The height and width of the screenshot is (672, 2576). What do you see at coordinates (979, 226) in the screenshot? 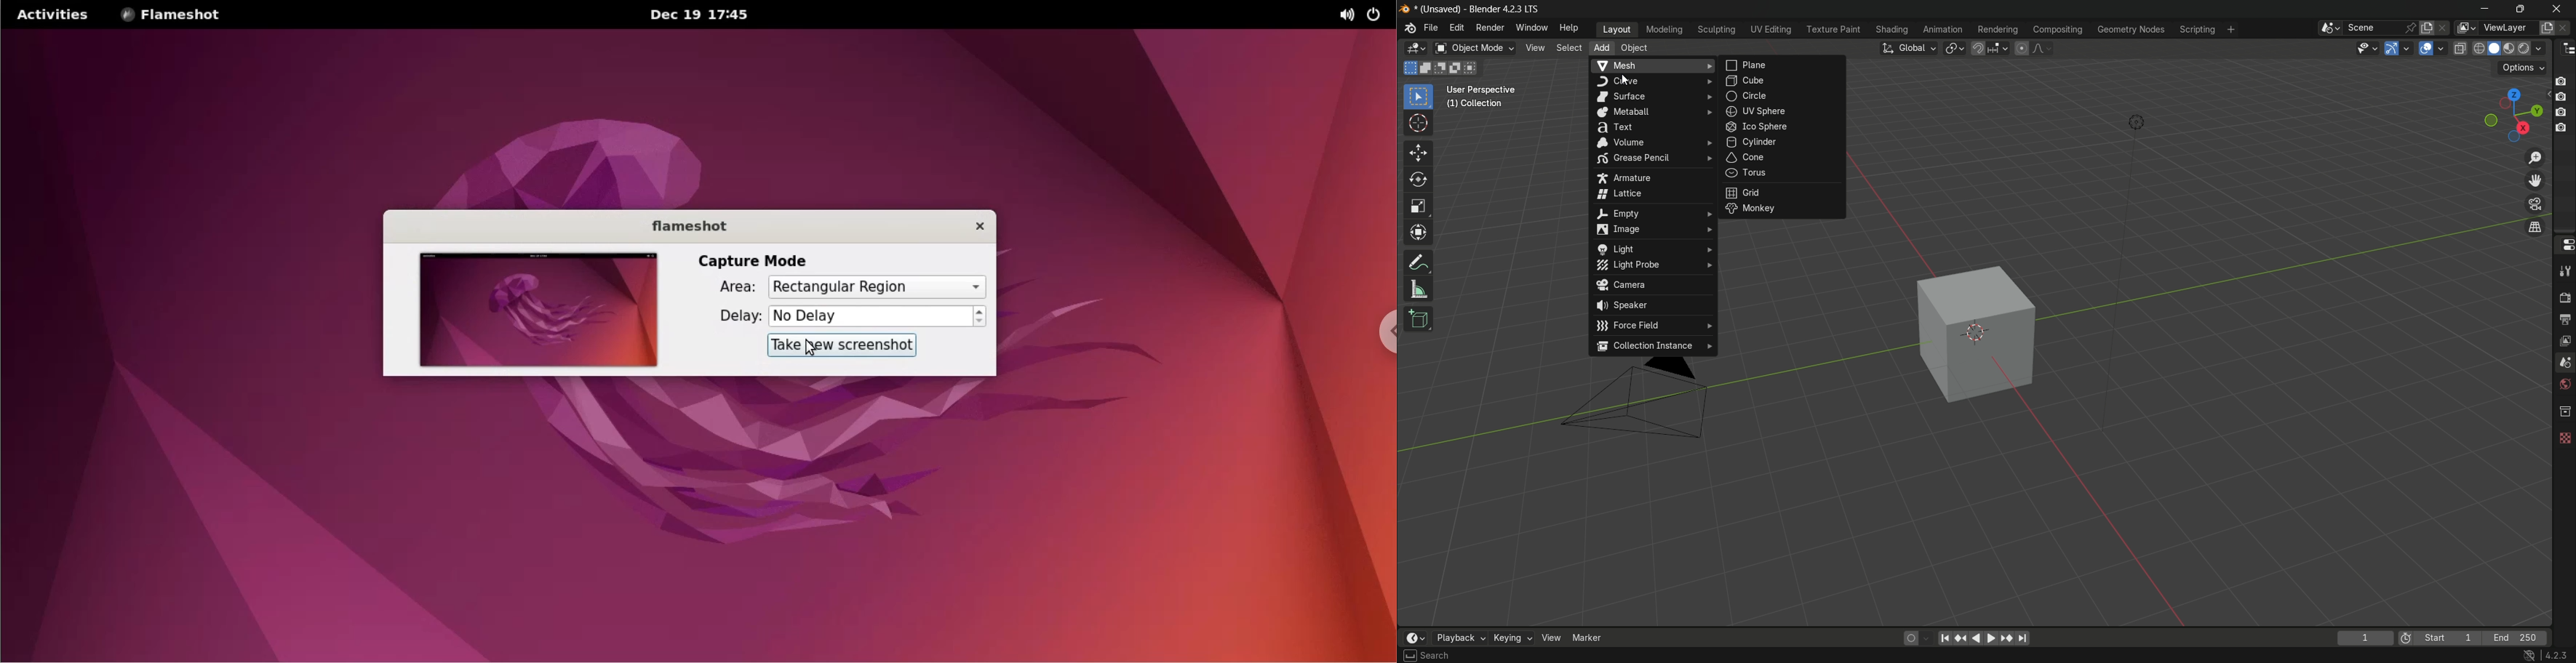
I see `close` at bounding box center [979, 226].